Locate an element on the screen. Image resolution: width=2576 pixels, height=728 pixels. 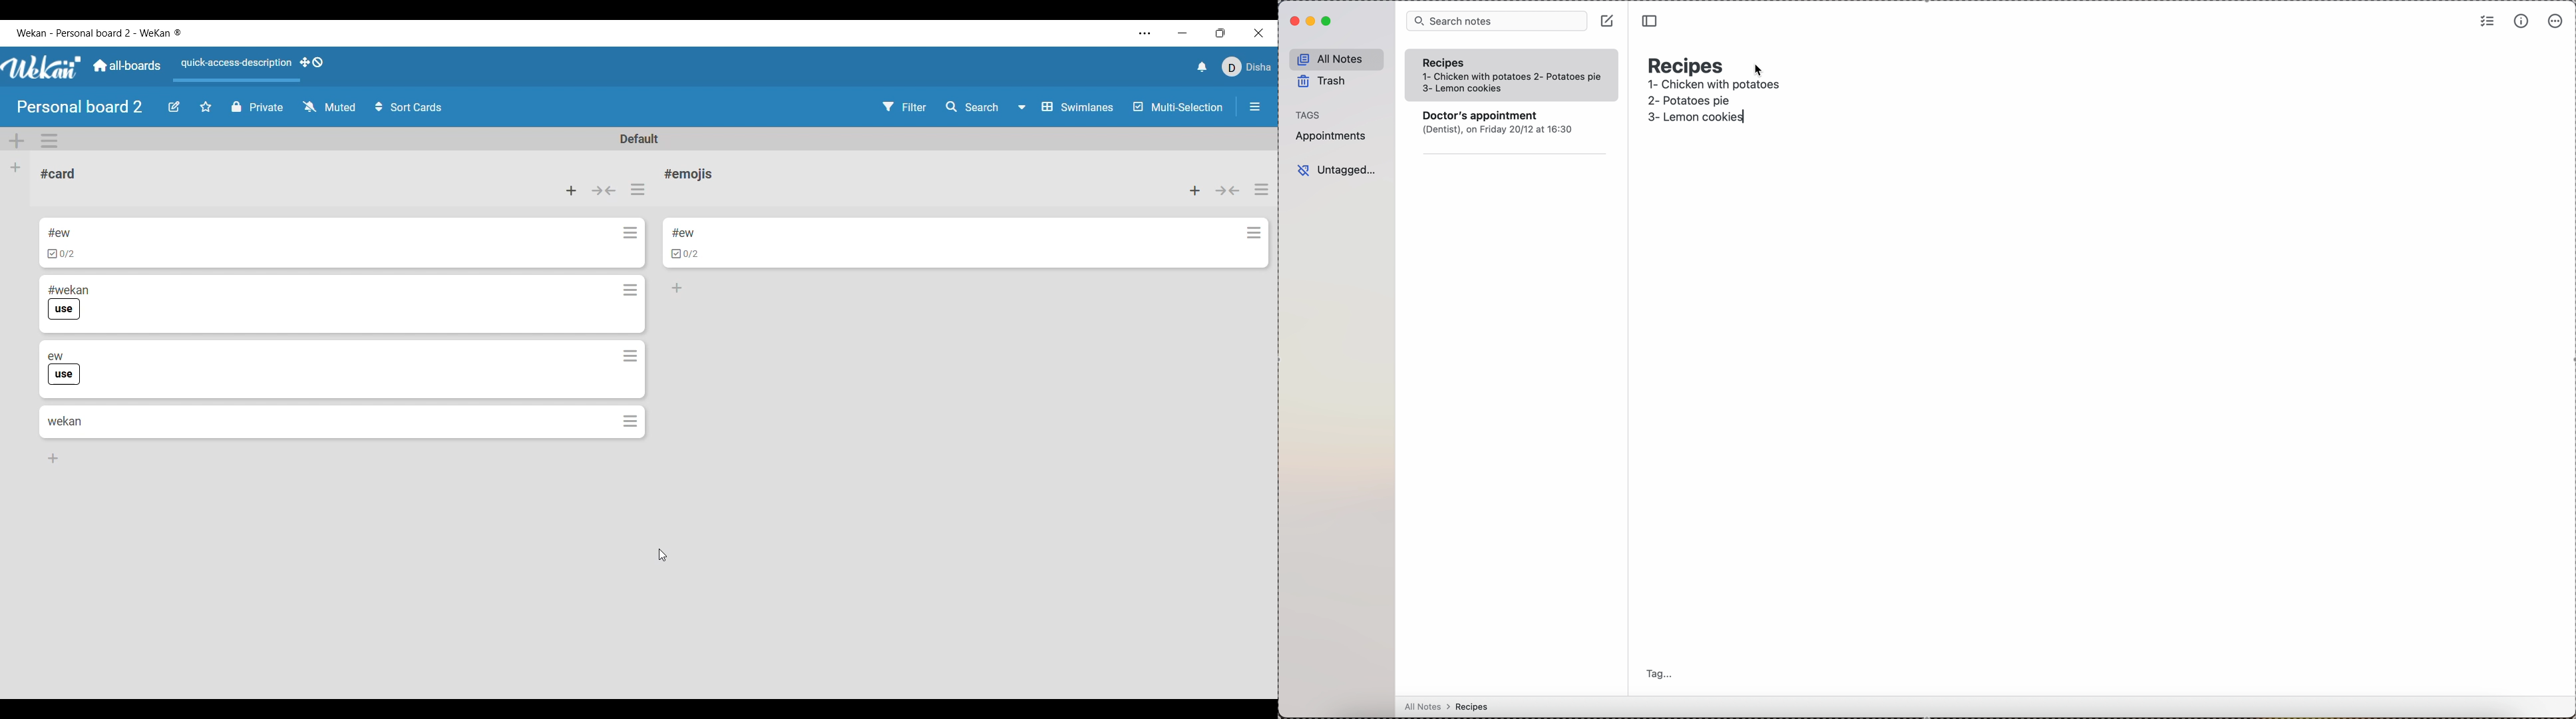
metrics is located at coordinates (2522, 21).